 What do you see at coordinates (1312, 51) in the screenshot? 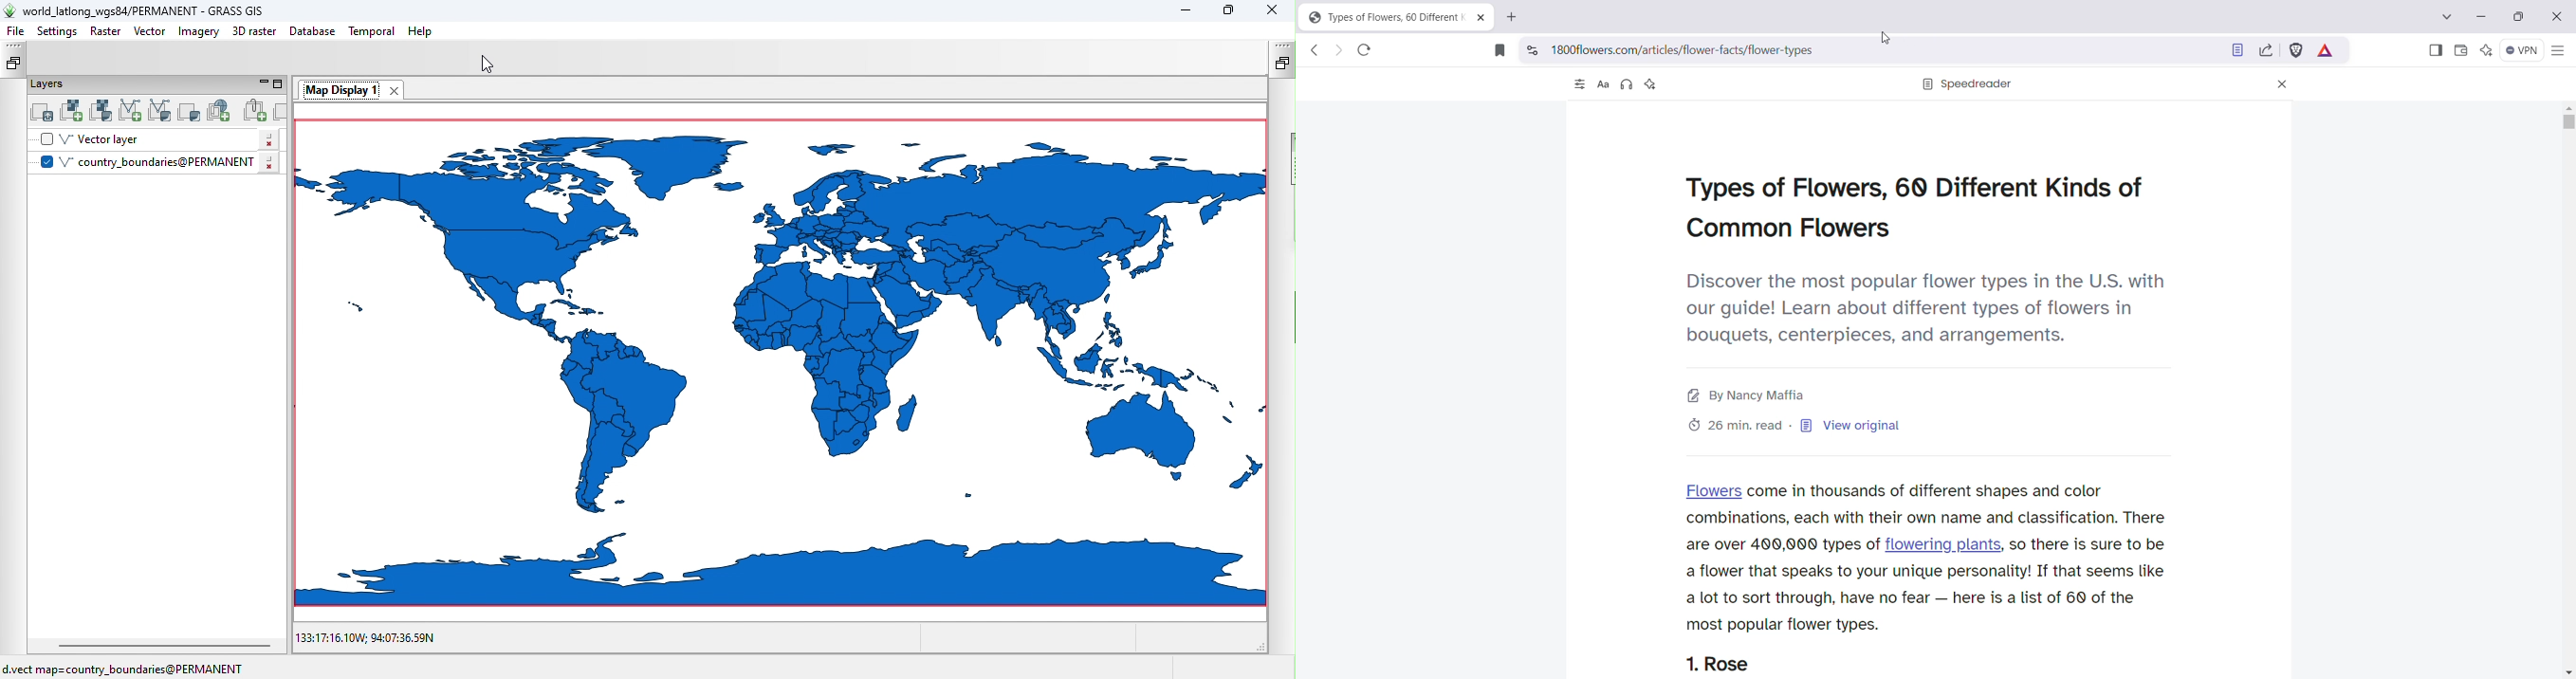
I see `Click to go back, hold to see history` at bounding box center [1312, 51].